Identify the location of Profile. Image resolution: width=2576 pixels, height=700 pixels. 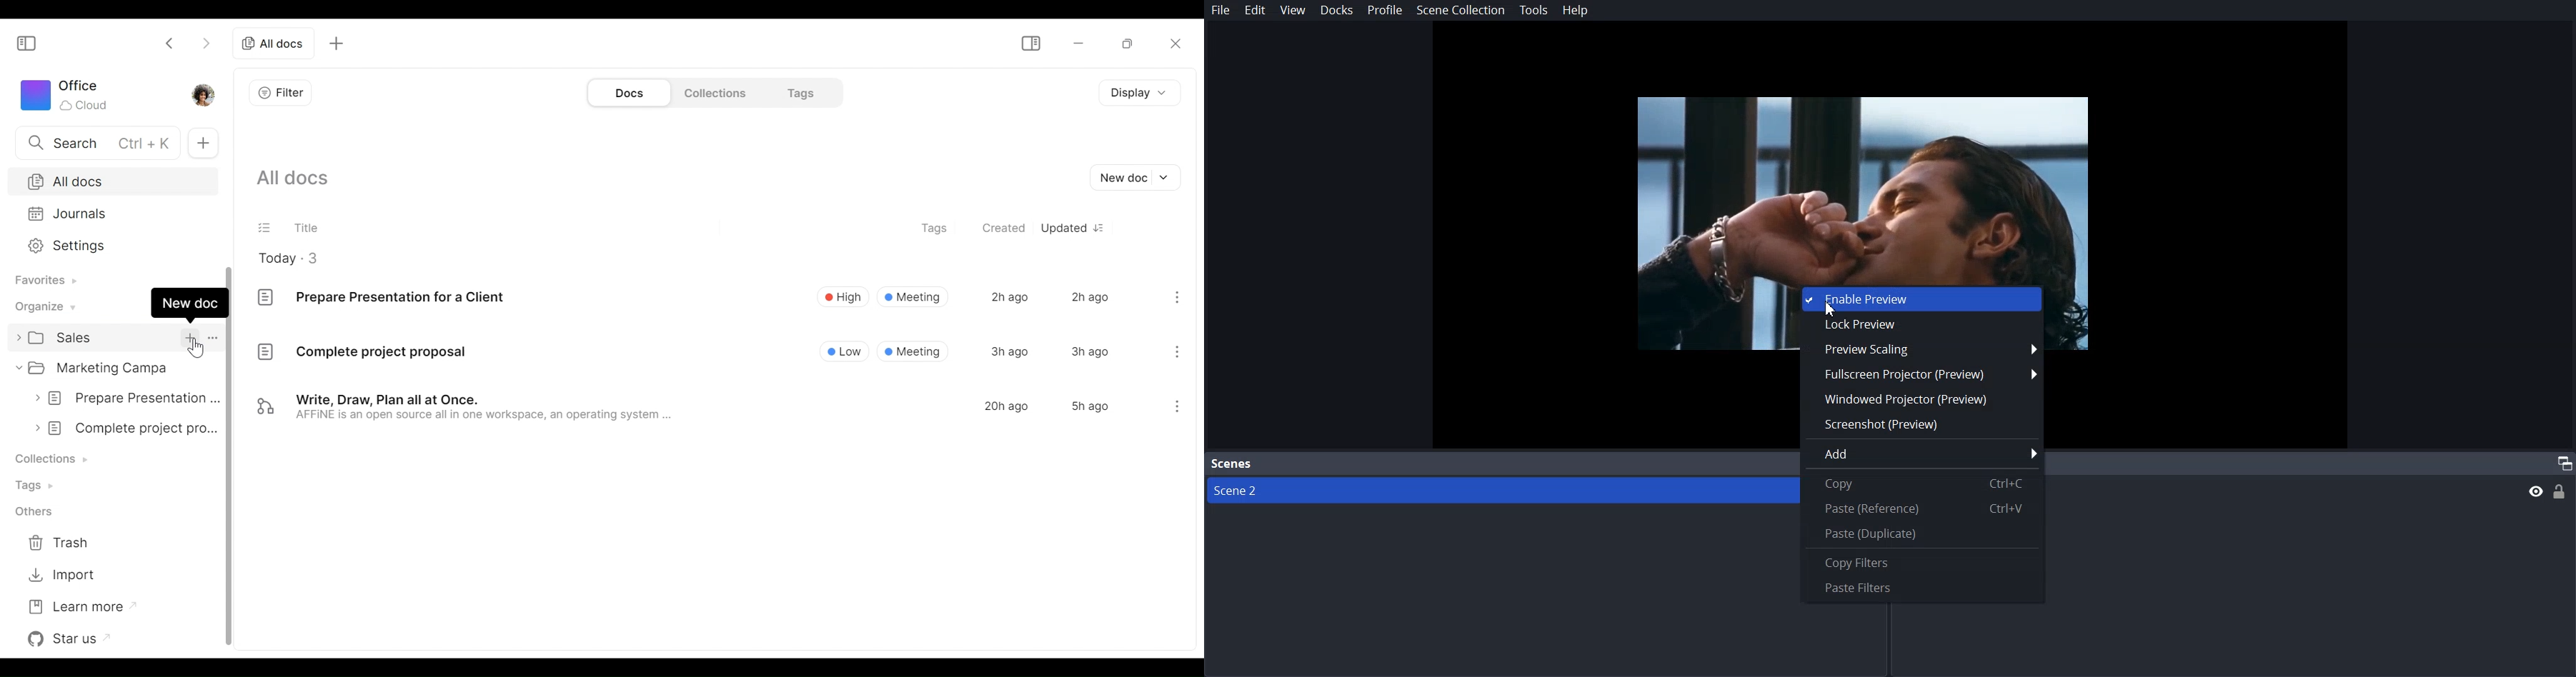
(1384, 10).